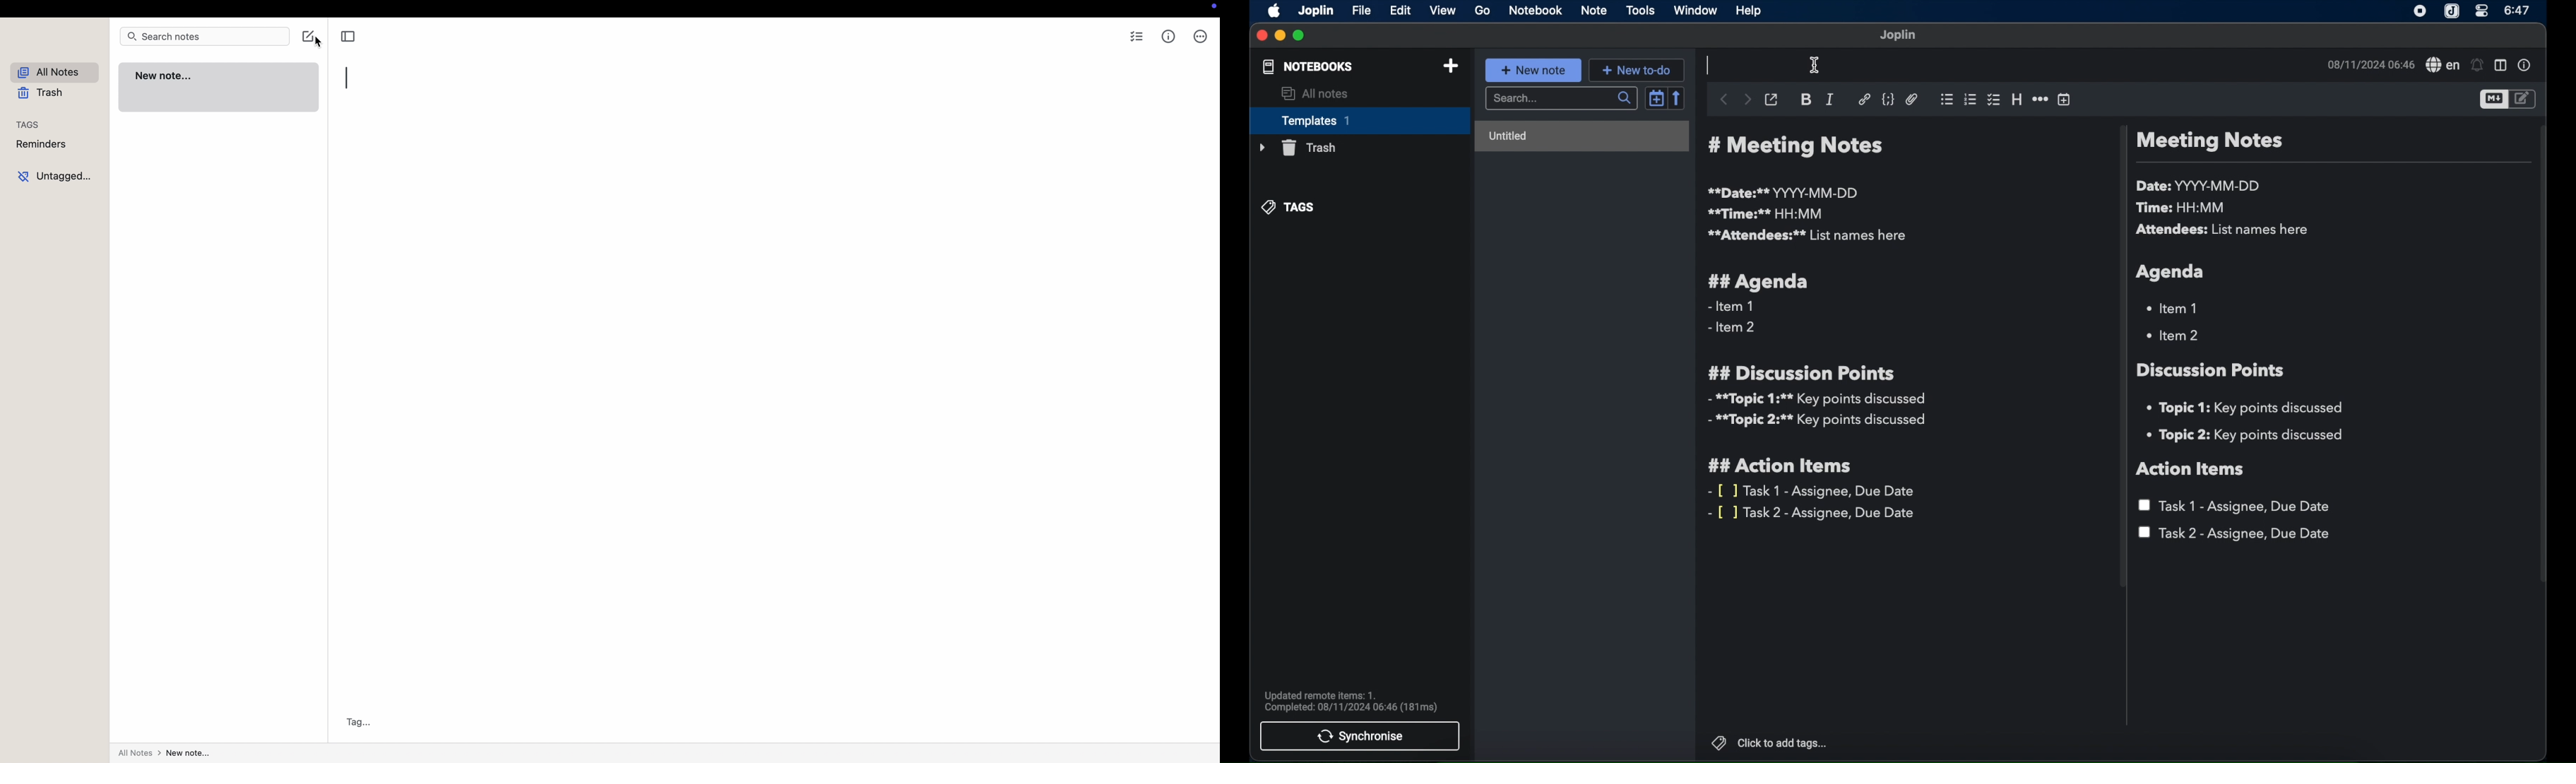 The width and height of the screenshot is (2576, 784). What do you see at coordinates (1271, 11) in the screenshot?
I see `apple icon` at bounding box center [1271, 11].